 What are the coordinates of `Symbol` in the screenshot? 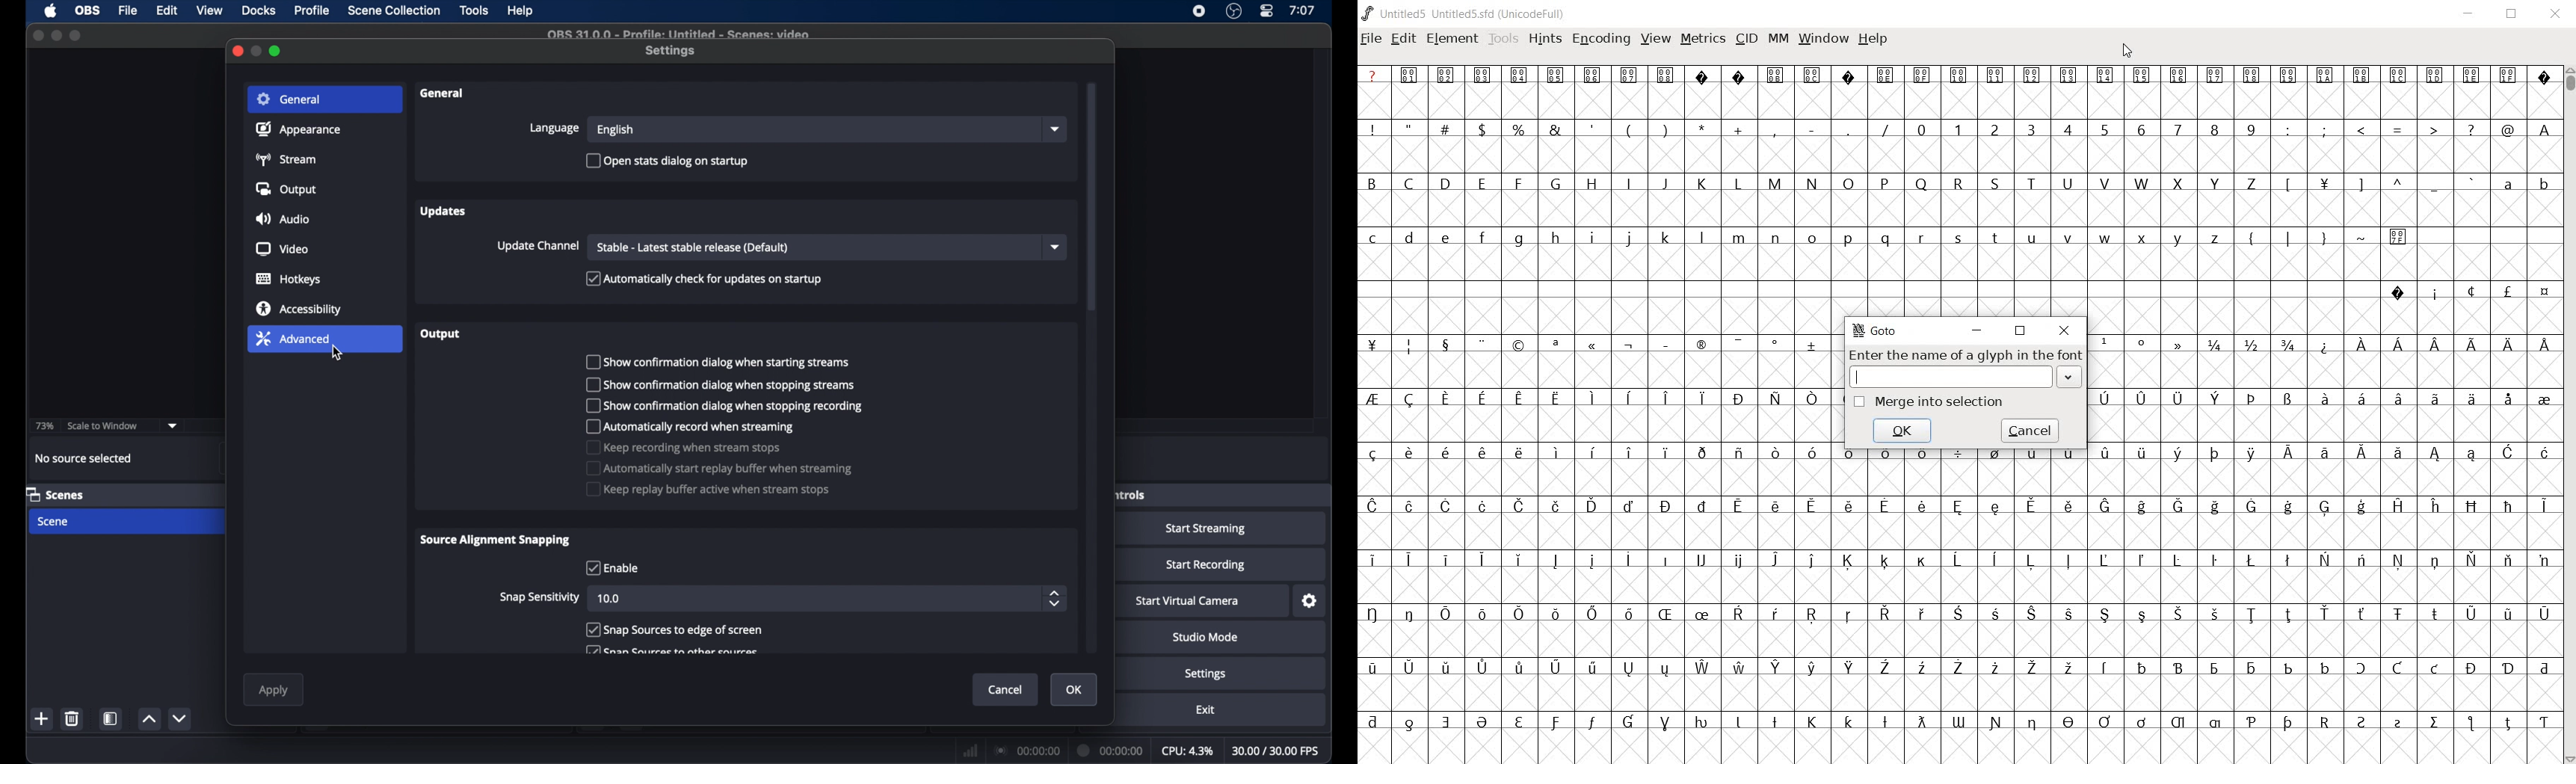 It's located at (1810, 668).